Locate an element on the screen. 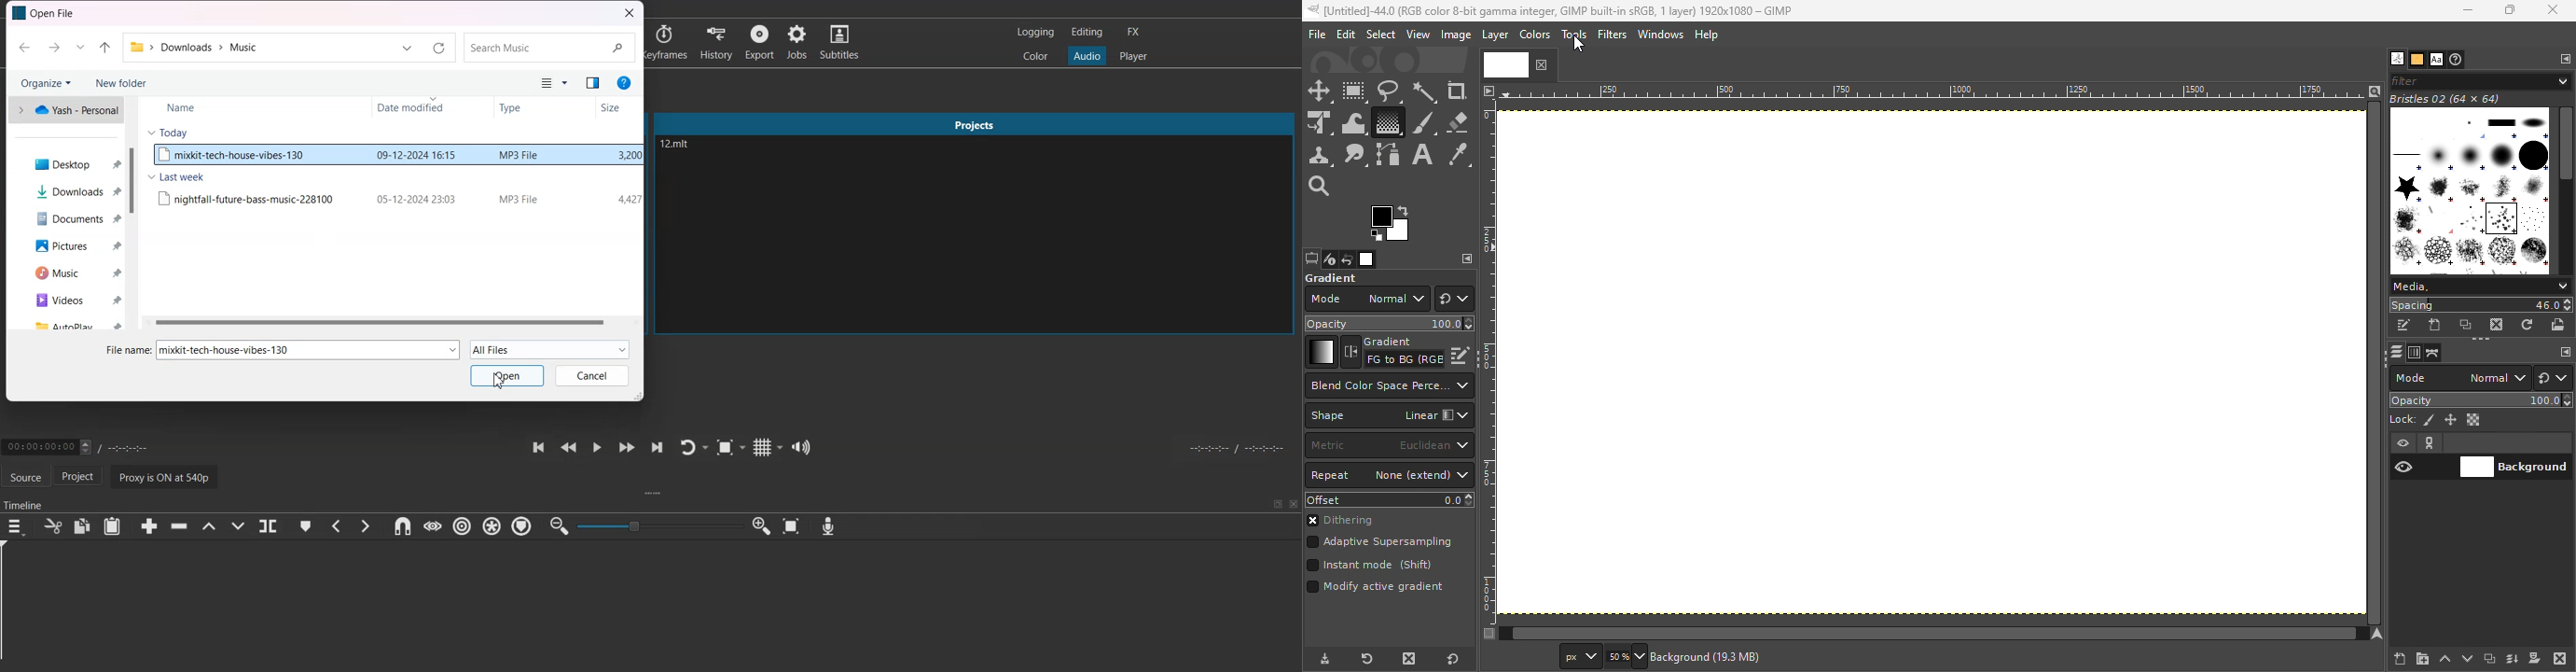  Open the patterns dialog is located at coordinates (2417, 60).